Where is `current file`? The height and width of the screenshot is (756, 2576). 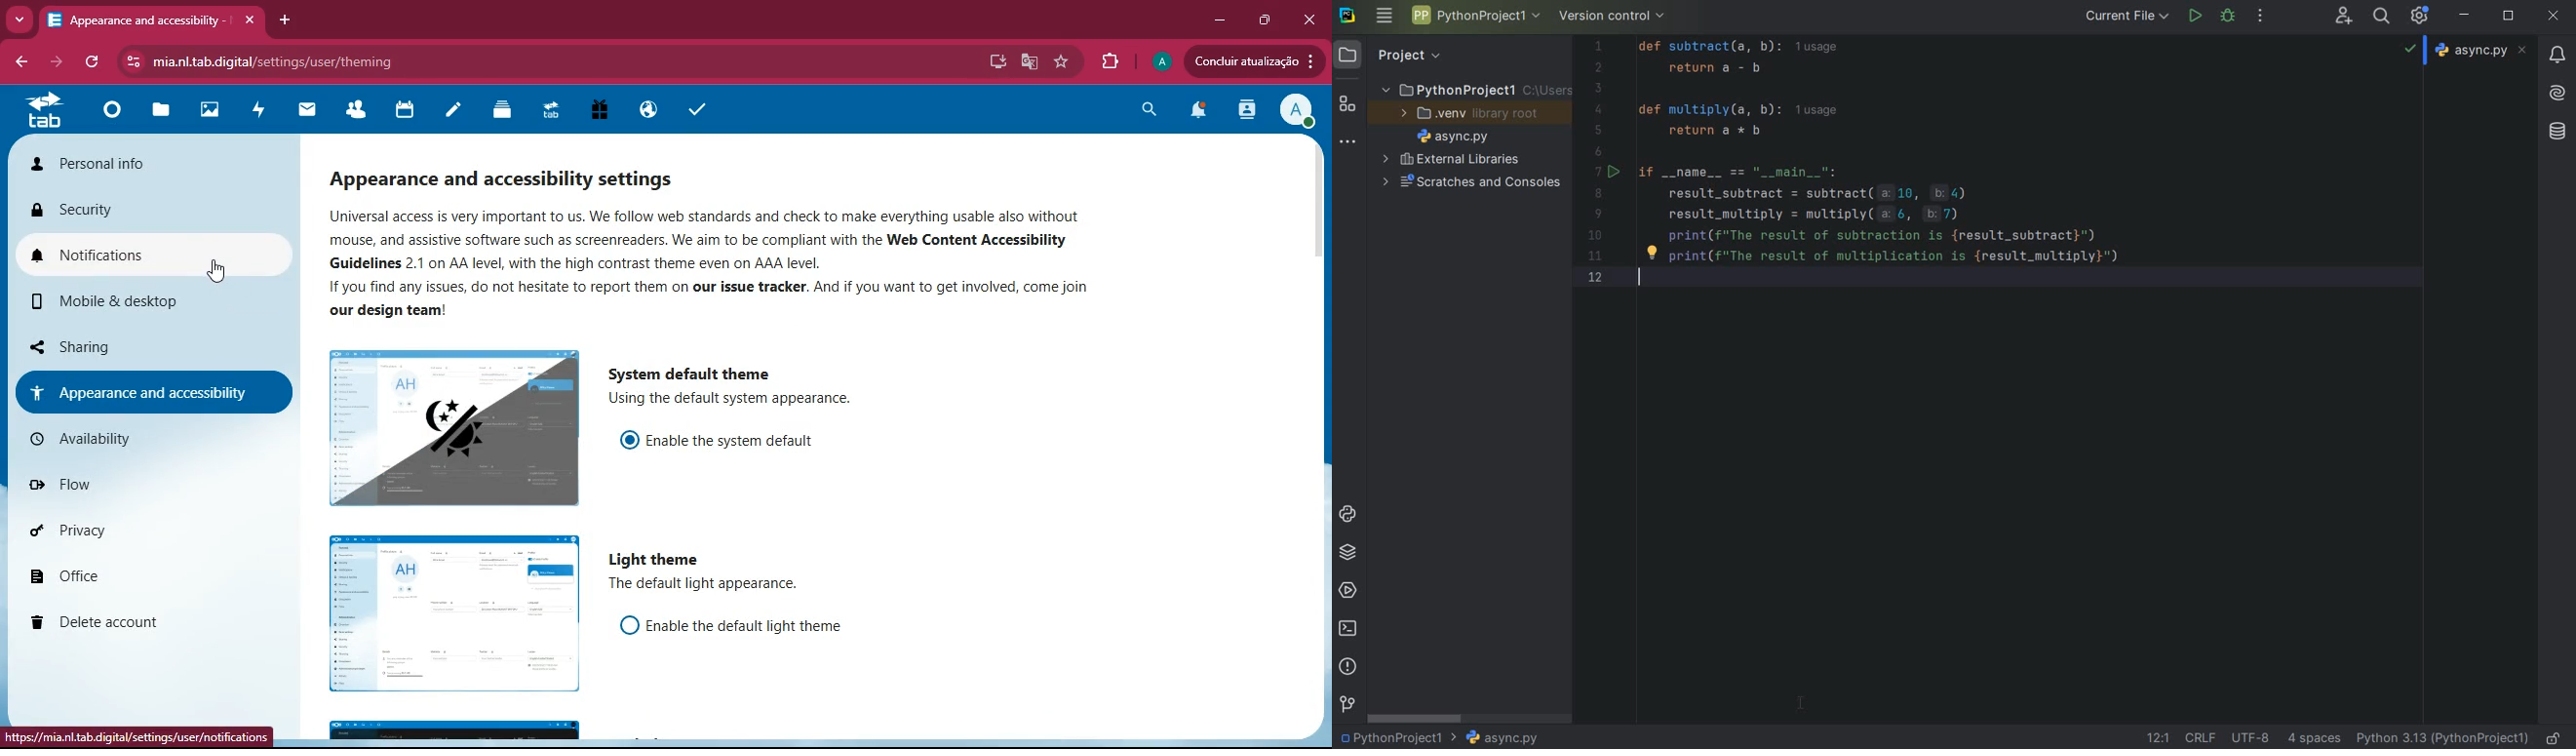
current file is located at coordinates (2129, 15).